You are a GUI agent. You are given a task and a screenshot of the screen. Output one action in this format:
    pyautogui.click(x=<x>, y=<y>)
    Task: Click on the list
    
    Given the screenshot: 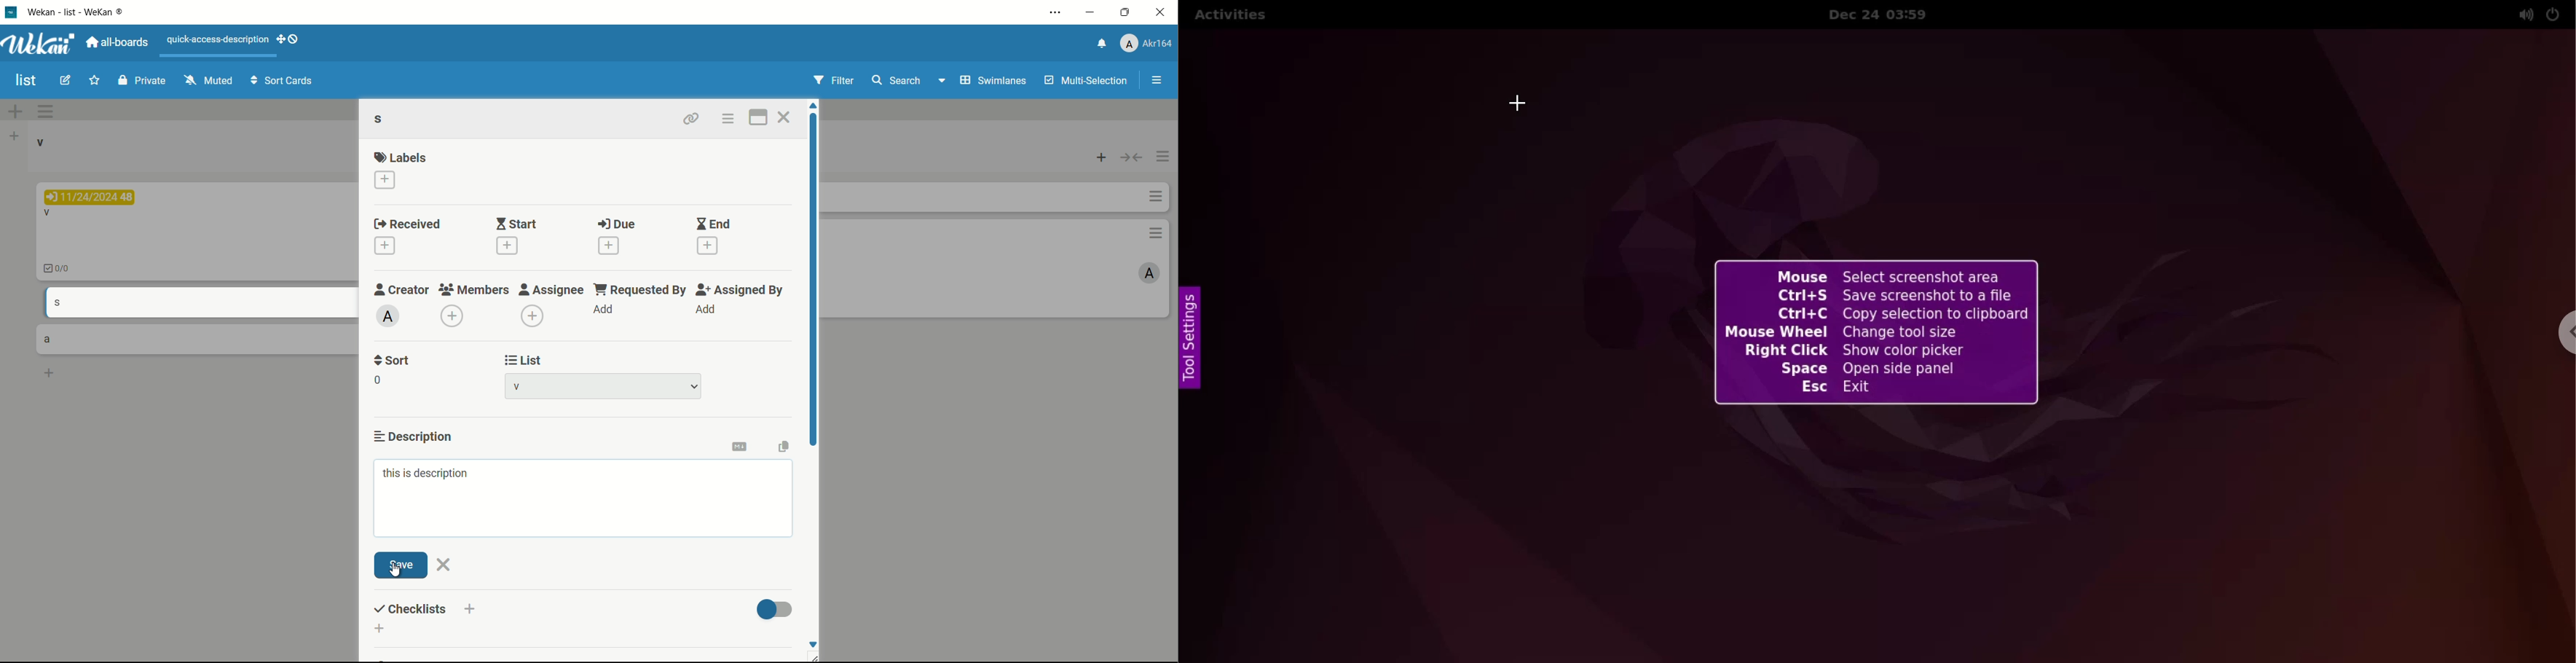 What is the action you would take?
    pyautogui.click(x=522, y=360)
    